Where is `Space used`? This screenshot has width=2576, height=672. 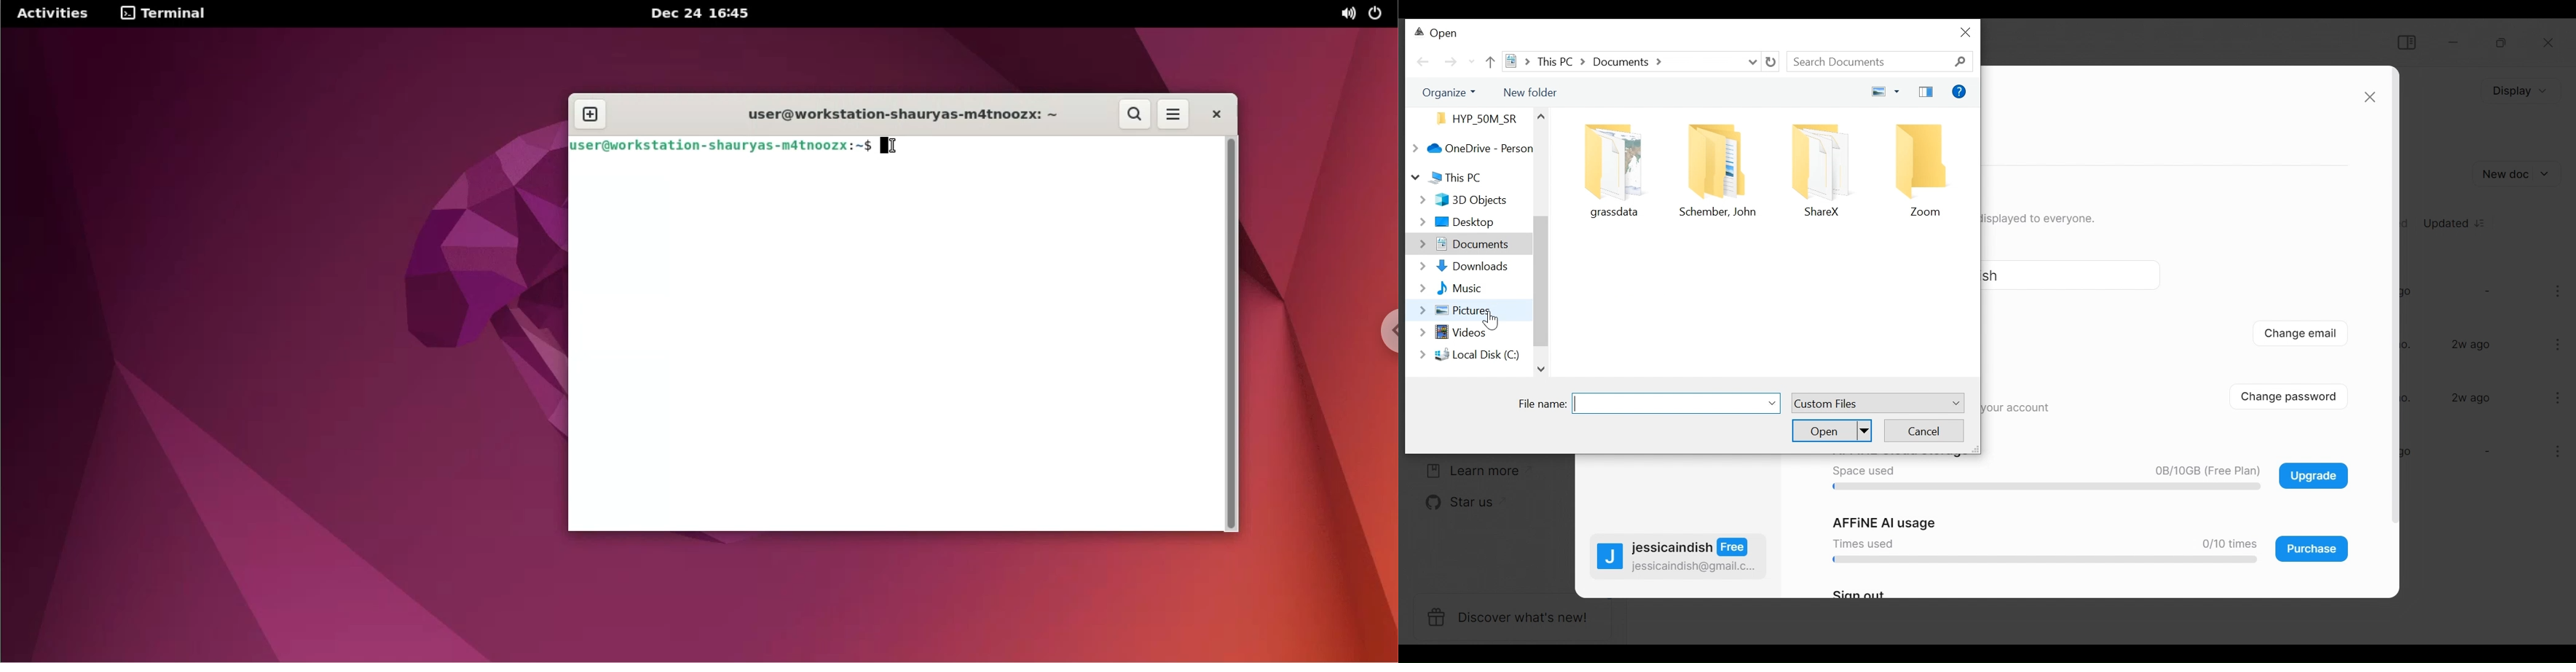 Space used is located at coordinates (1862, 471).